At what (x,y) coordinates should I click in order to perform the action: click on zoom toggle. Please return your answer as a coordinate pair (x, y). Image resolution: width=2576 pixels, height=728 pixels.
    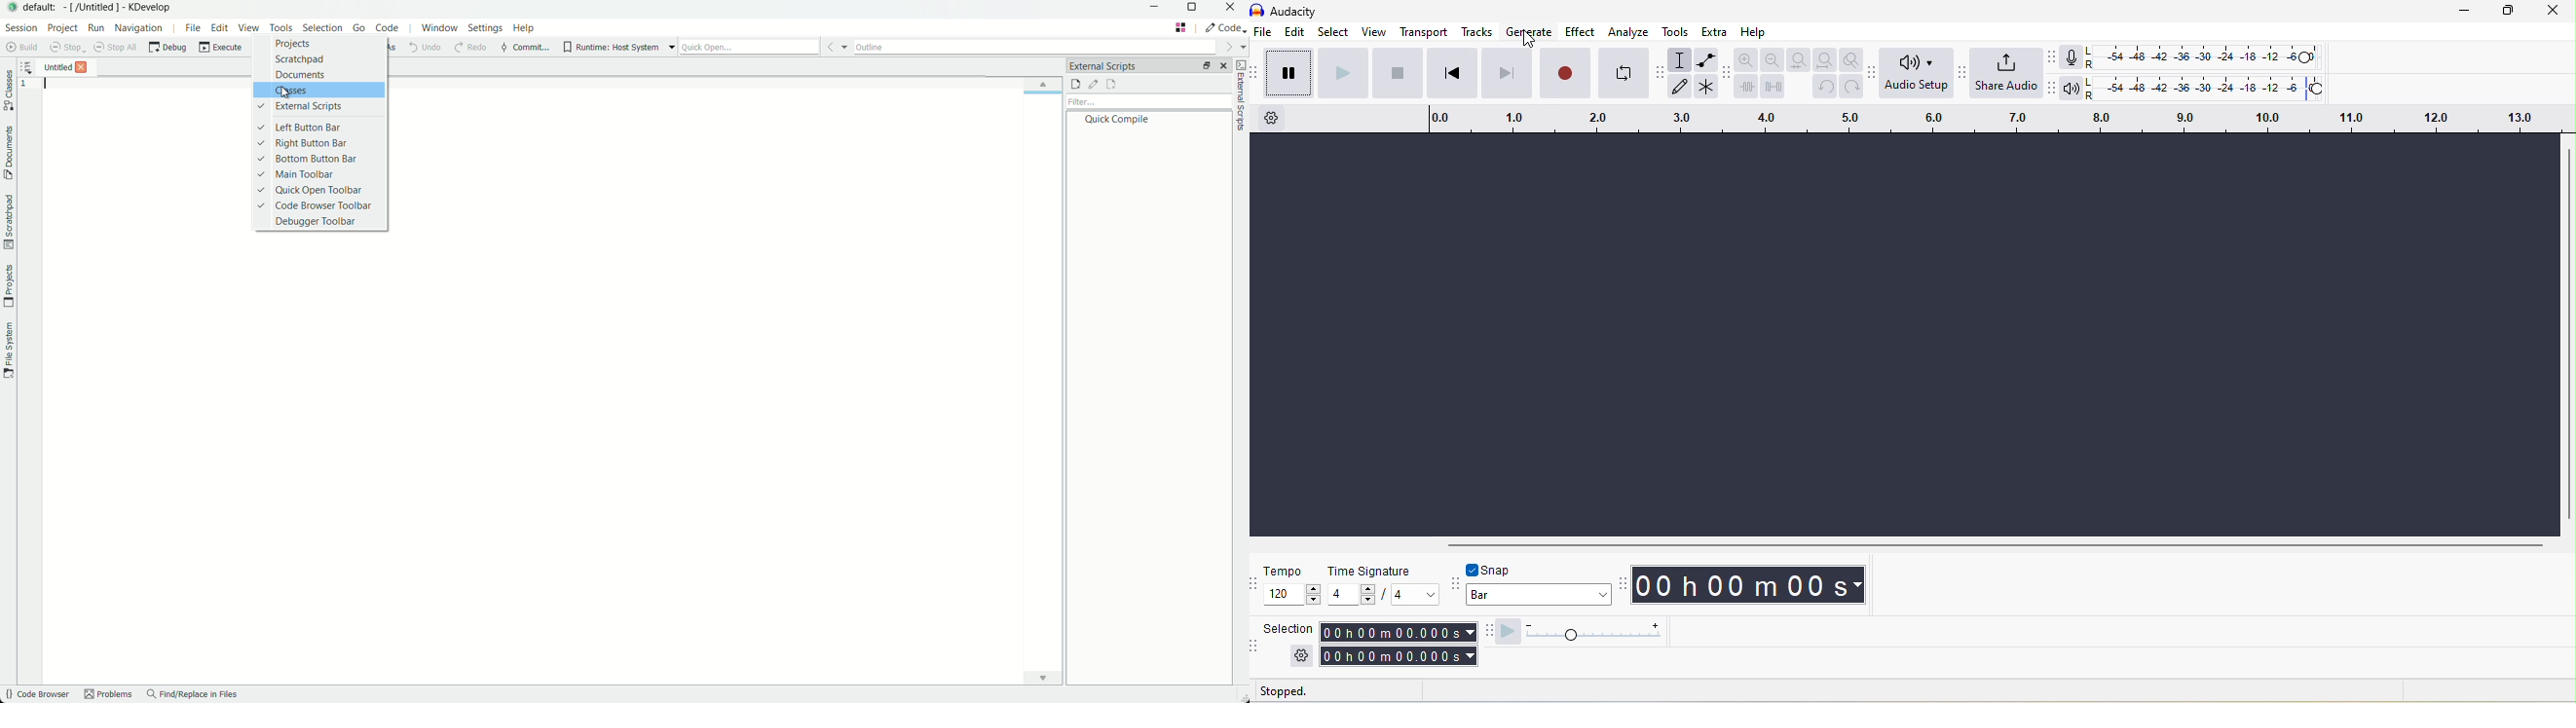
    Looking at the image, I should click on (1853, 60).